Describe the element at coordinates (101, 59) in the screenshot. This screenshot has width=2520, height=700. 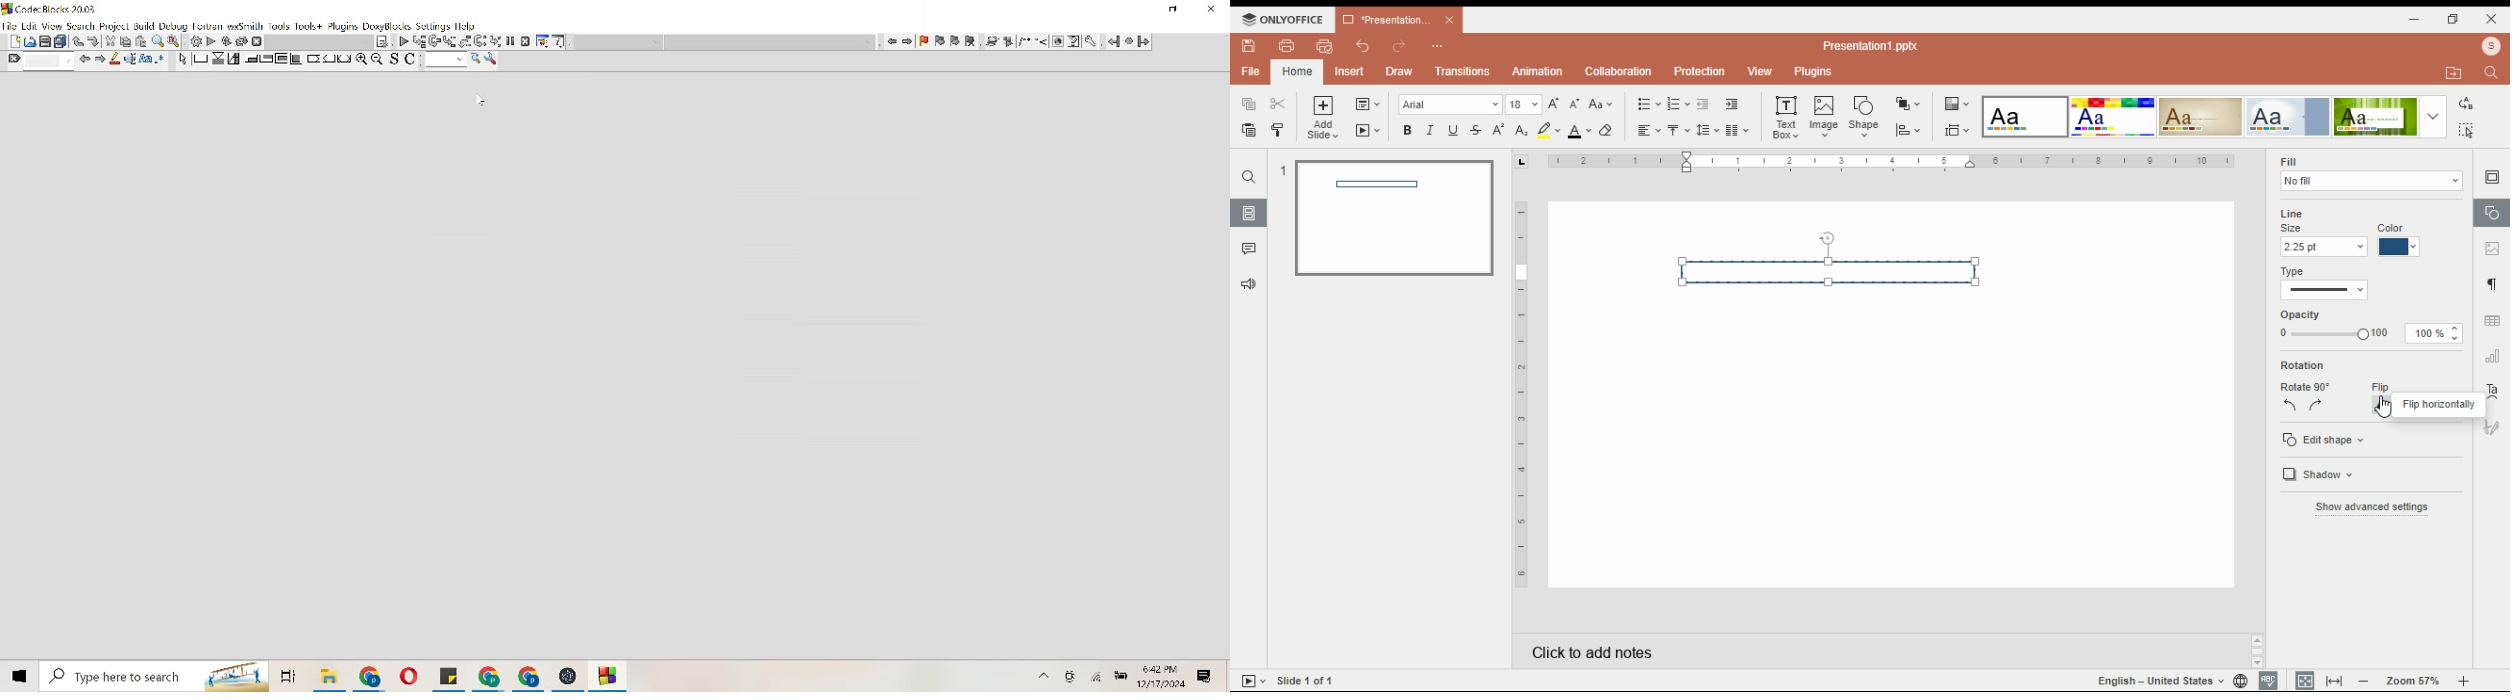
I see `Move right` at that location.